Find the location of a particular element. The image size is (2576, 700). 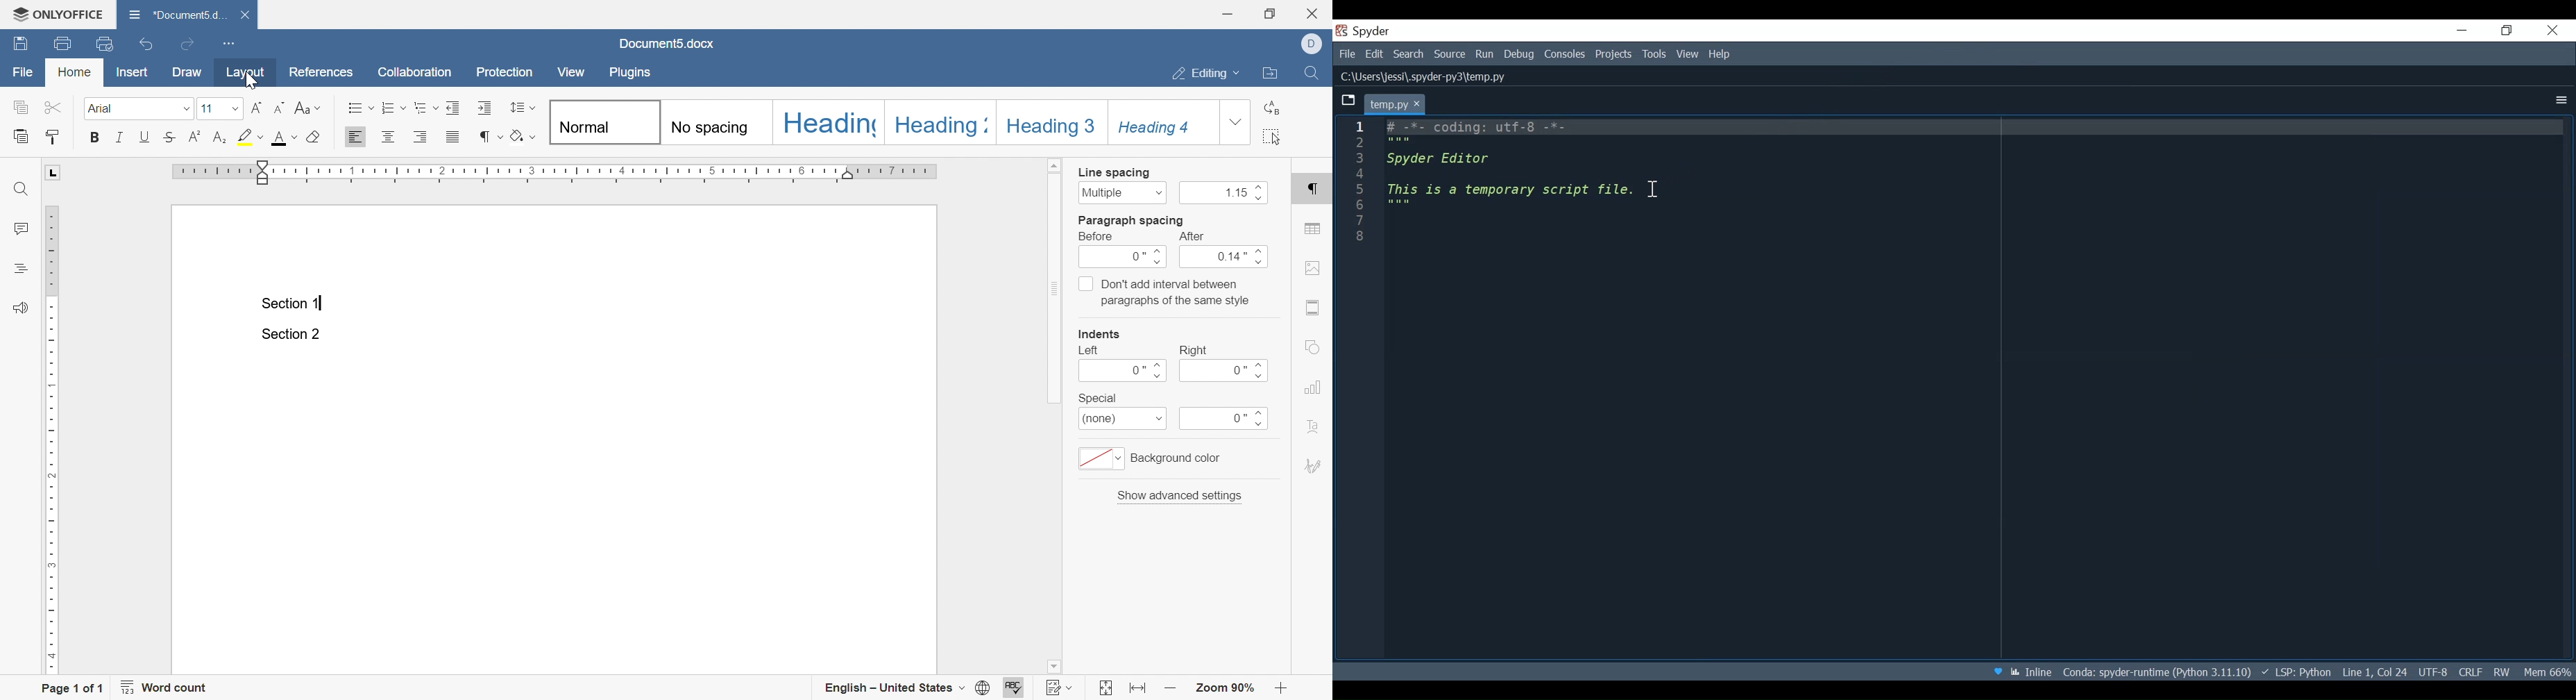

paragraph settings is located at coordinates (1314, 192).